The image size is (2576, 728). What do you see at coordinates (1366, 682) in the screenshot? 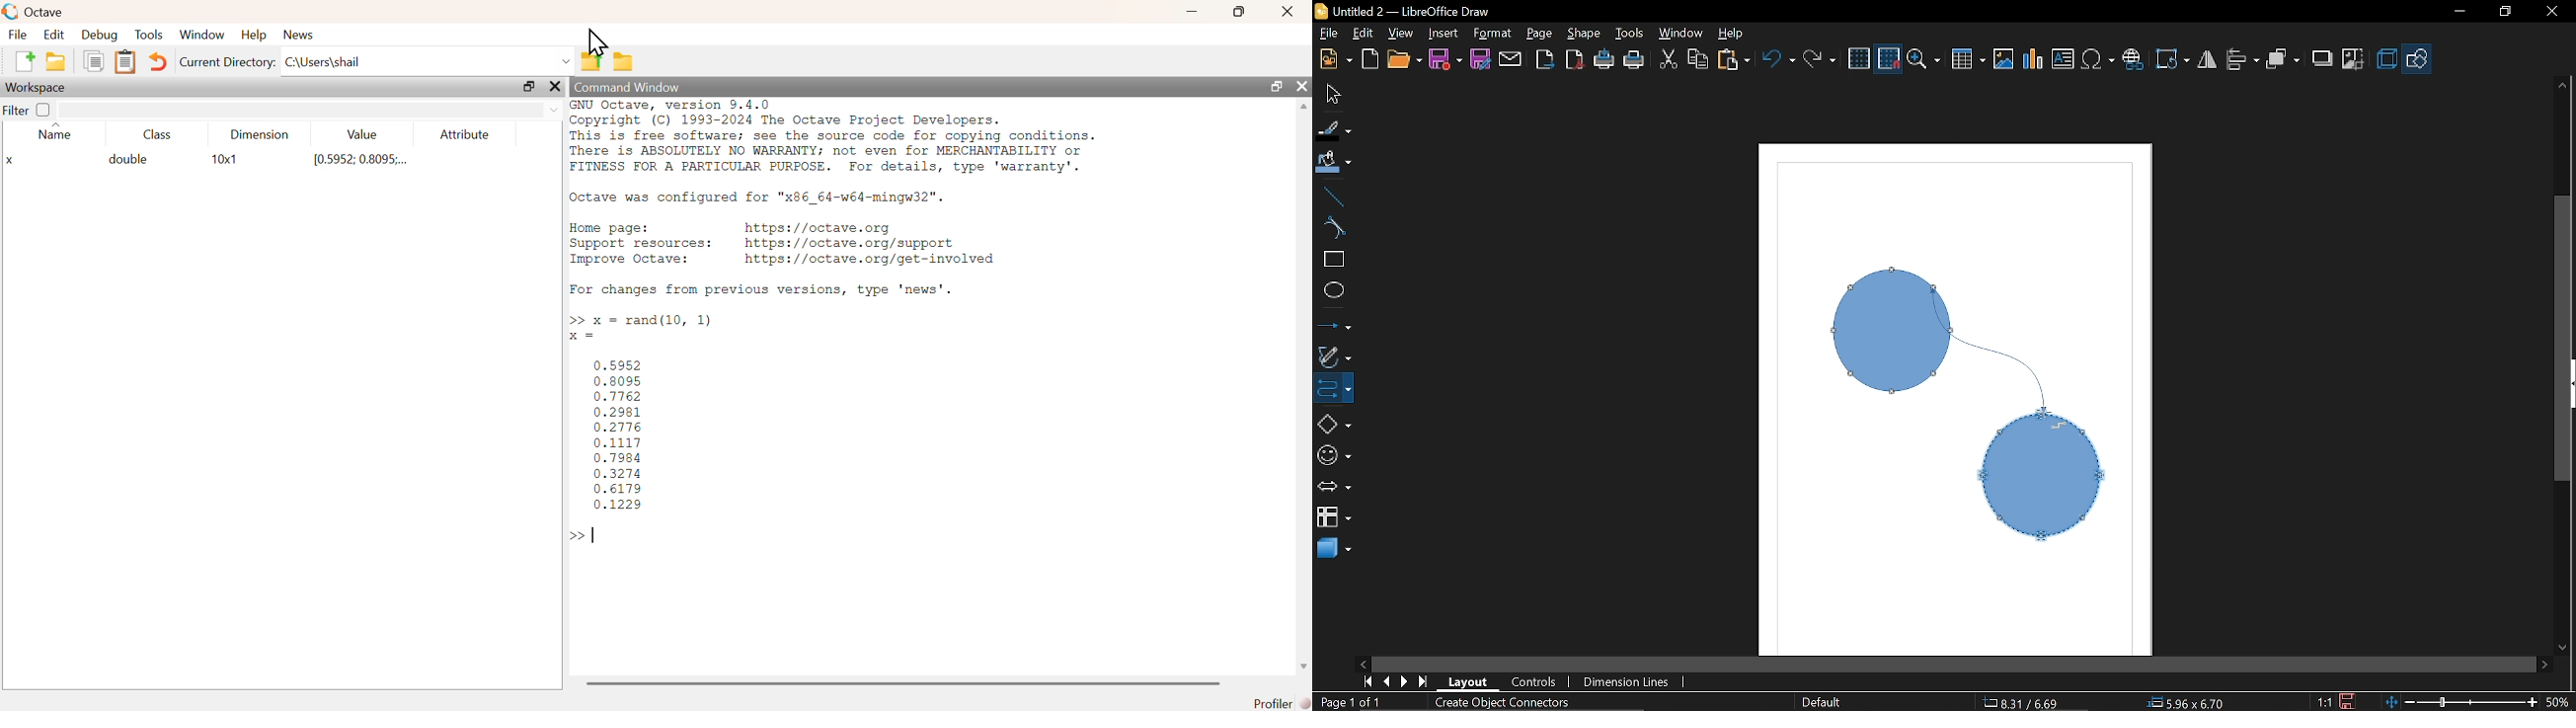
I see `go to first page` at bounding box center [1366, 682].